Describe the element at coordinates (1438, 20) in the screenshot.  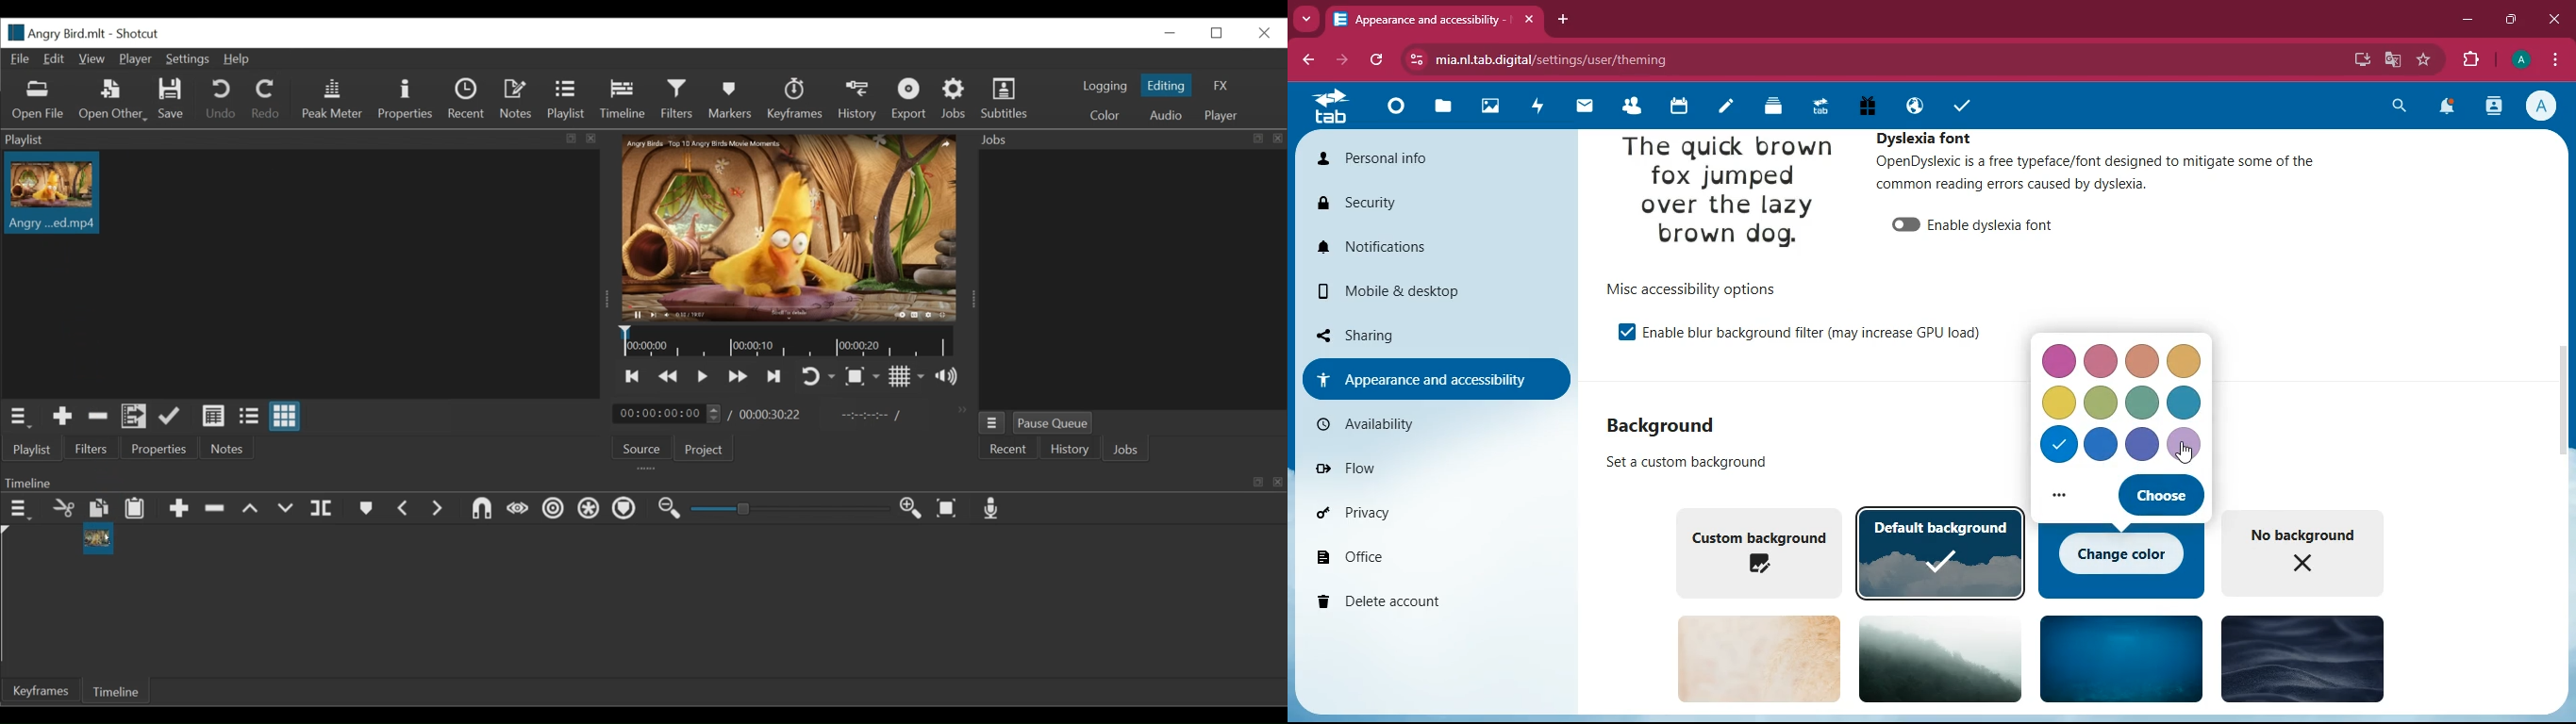
I see `appearance and accessibility ` at that location.